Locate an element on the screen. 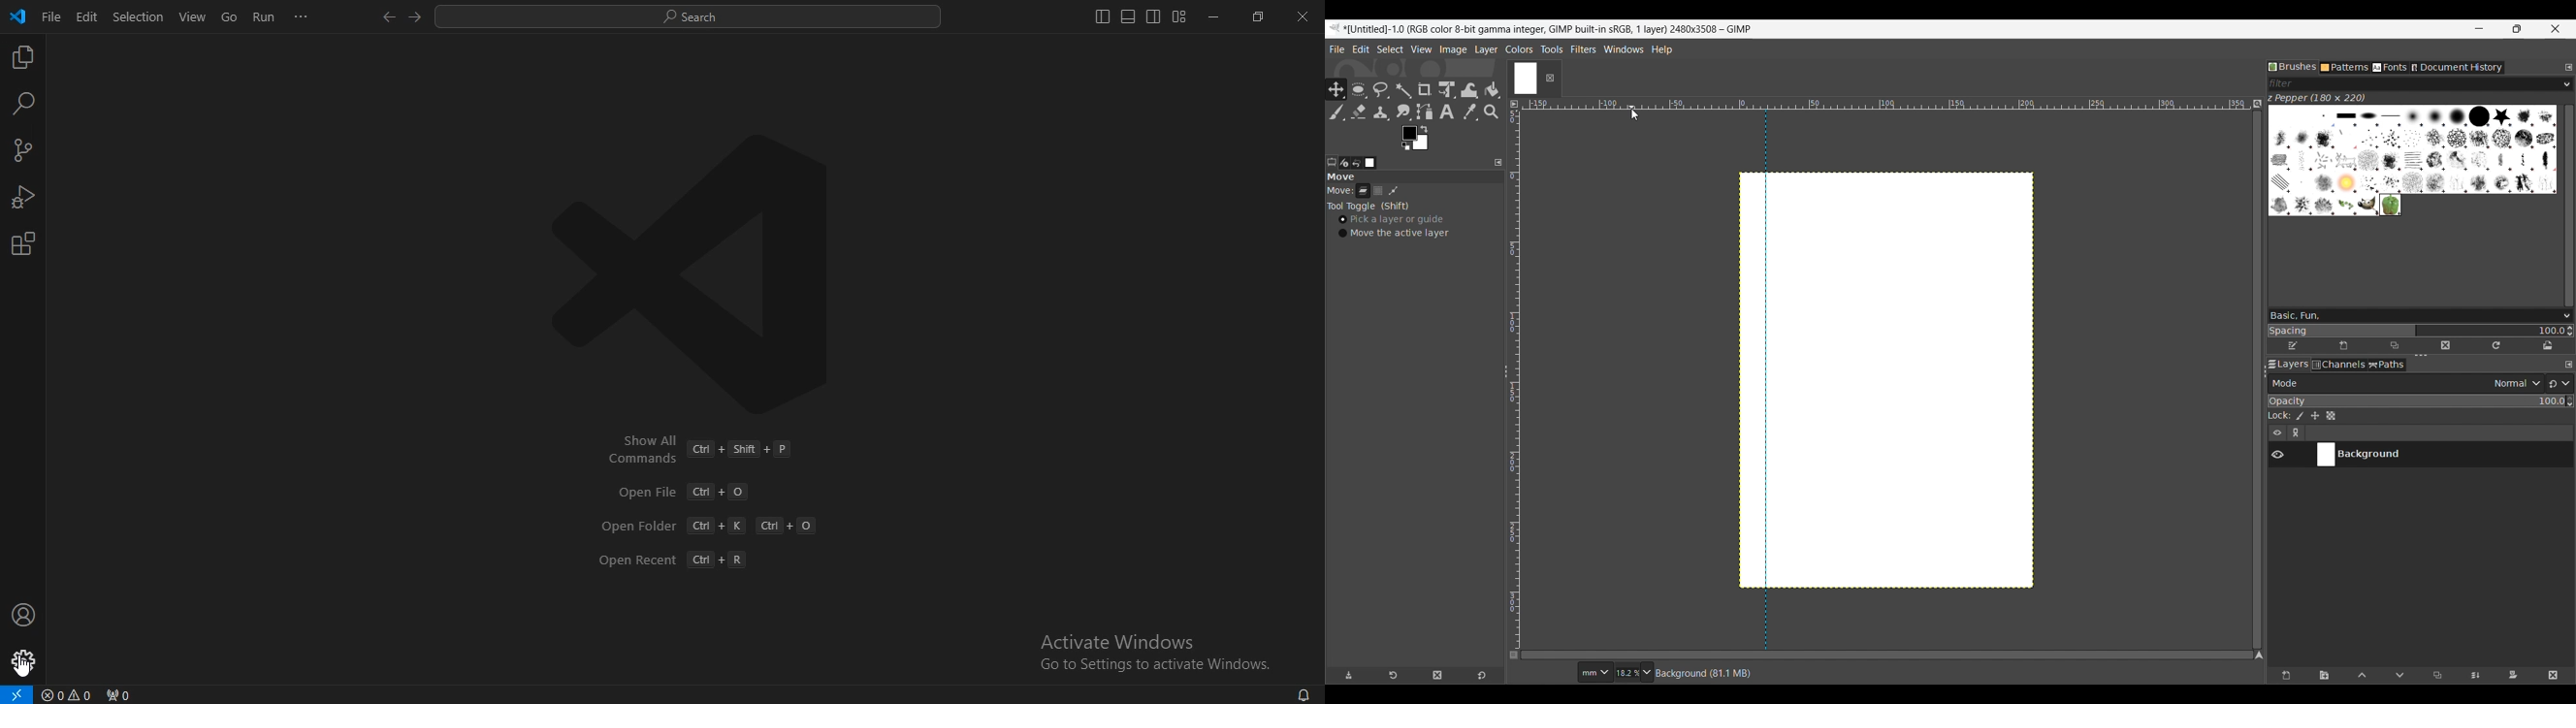 This screenshot has width=2576, height=728. Brushes tab, current selection highlighted is located at coordinates (2293, 66).